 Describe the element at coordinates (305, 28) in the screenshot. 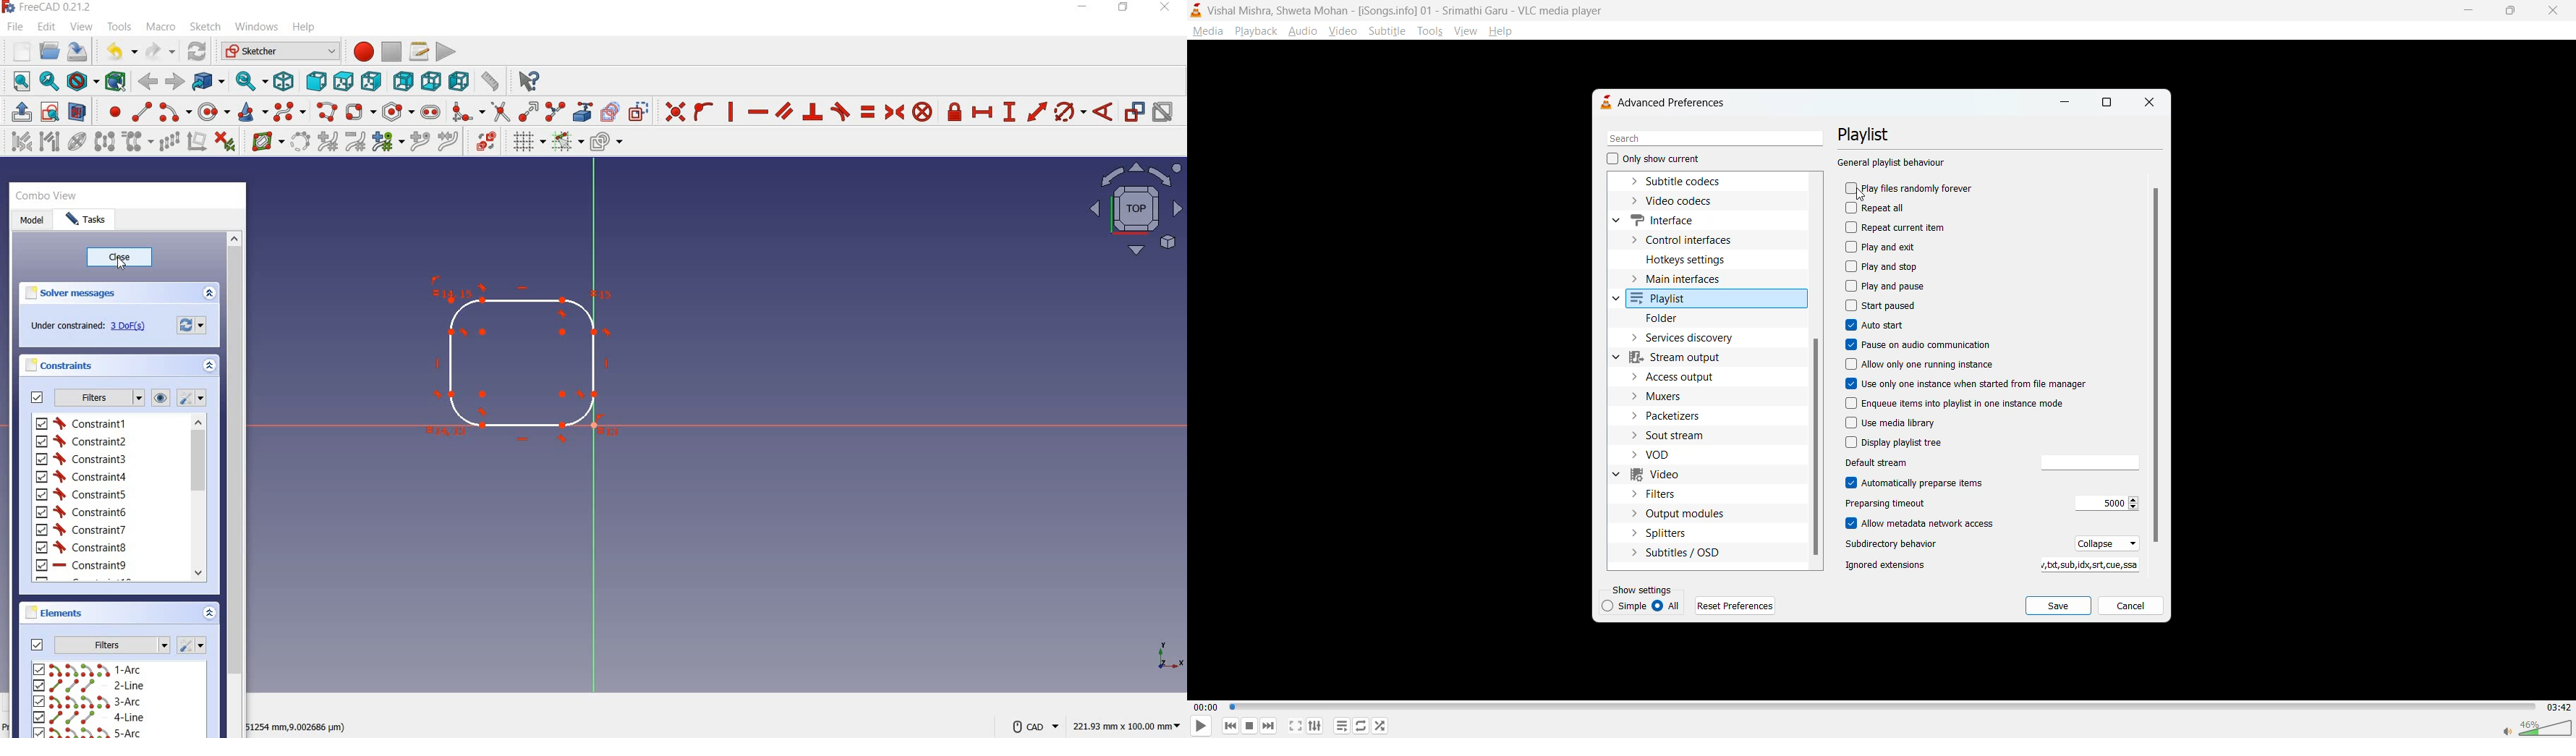

I see `help` at that location.